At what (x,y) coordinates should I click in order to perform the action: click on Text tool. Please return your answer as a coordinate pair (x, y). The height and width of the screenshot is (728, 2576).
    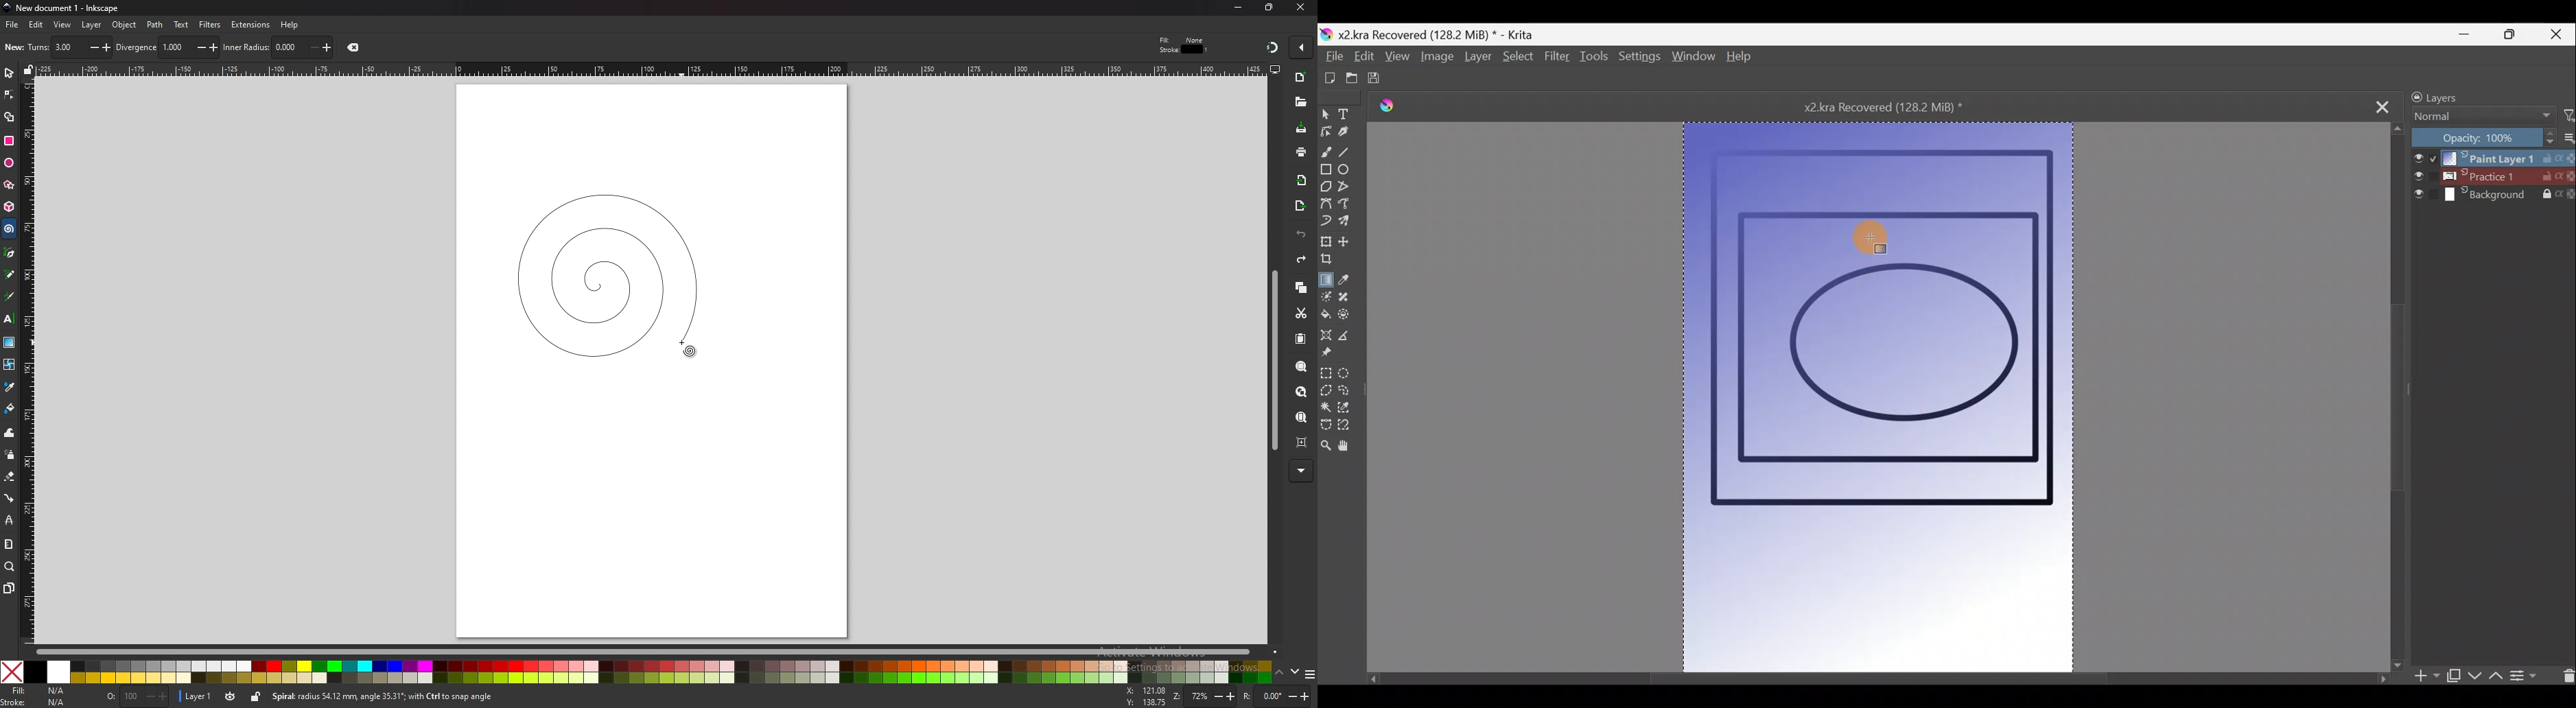
    Looking at the image, I should click on (1348, 114).